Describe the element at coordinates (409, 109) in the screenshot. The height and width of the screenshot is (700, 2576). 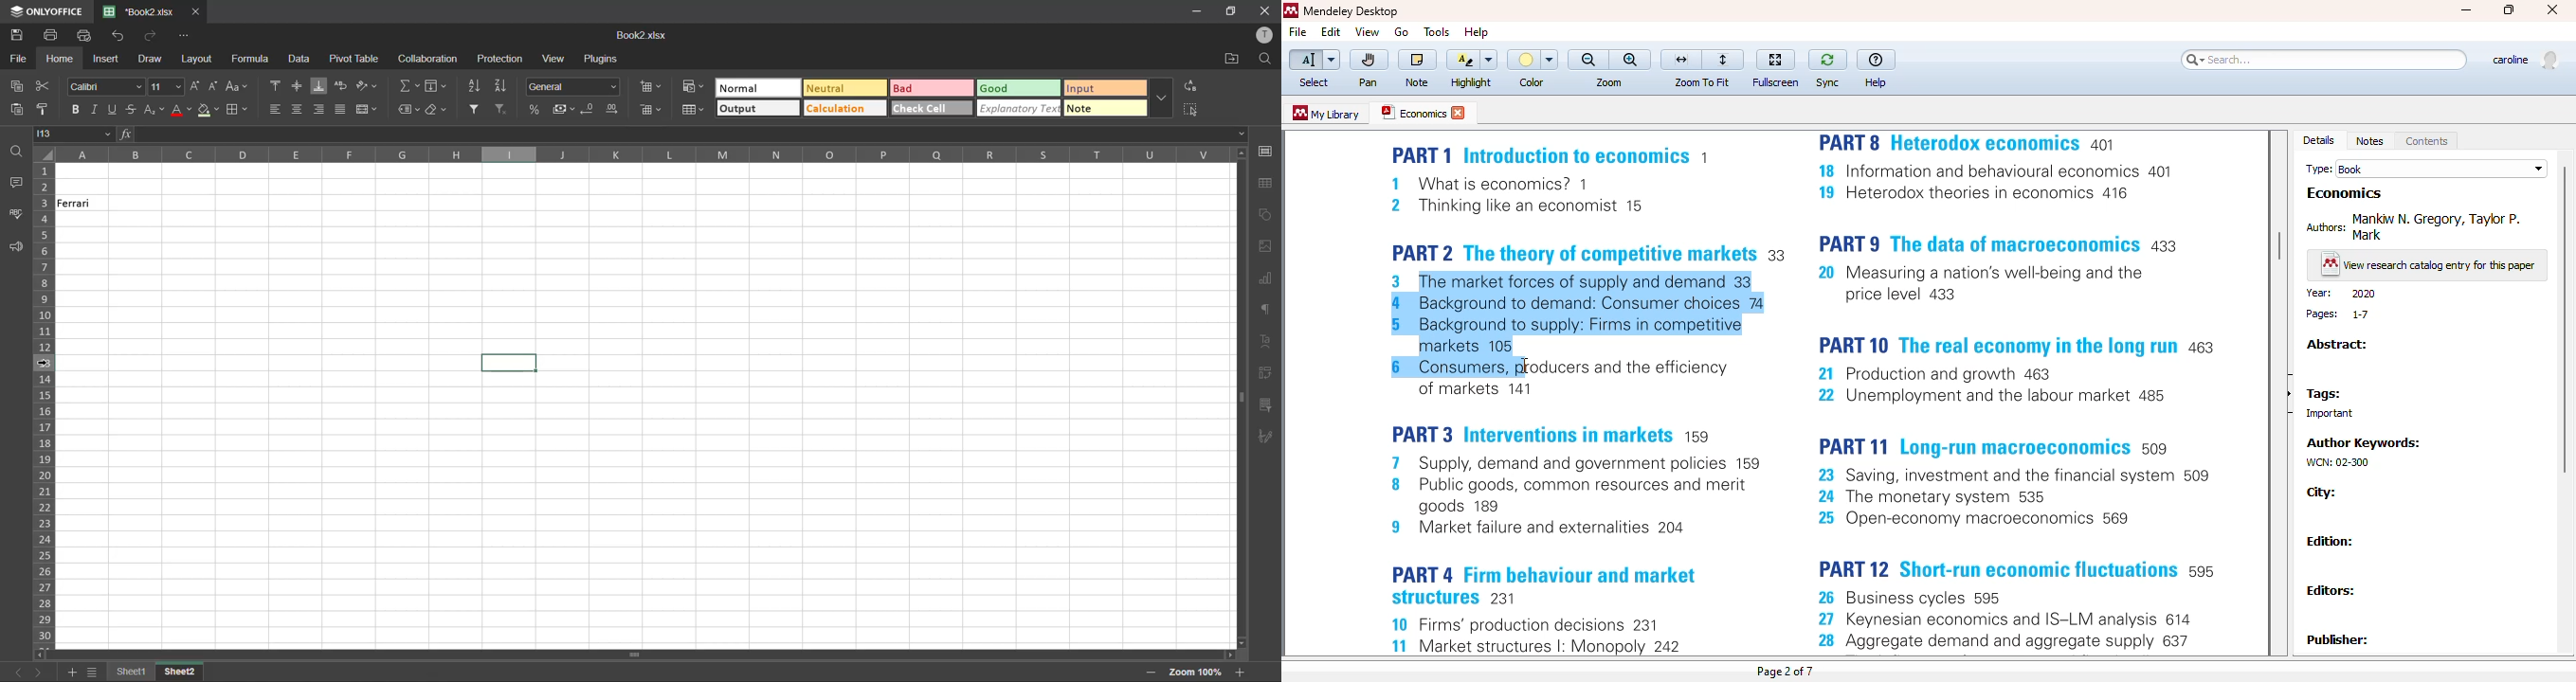
I see `named ranges` at that location.